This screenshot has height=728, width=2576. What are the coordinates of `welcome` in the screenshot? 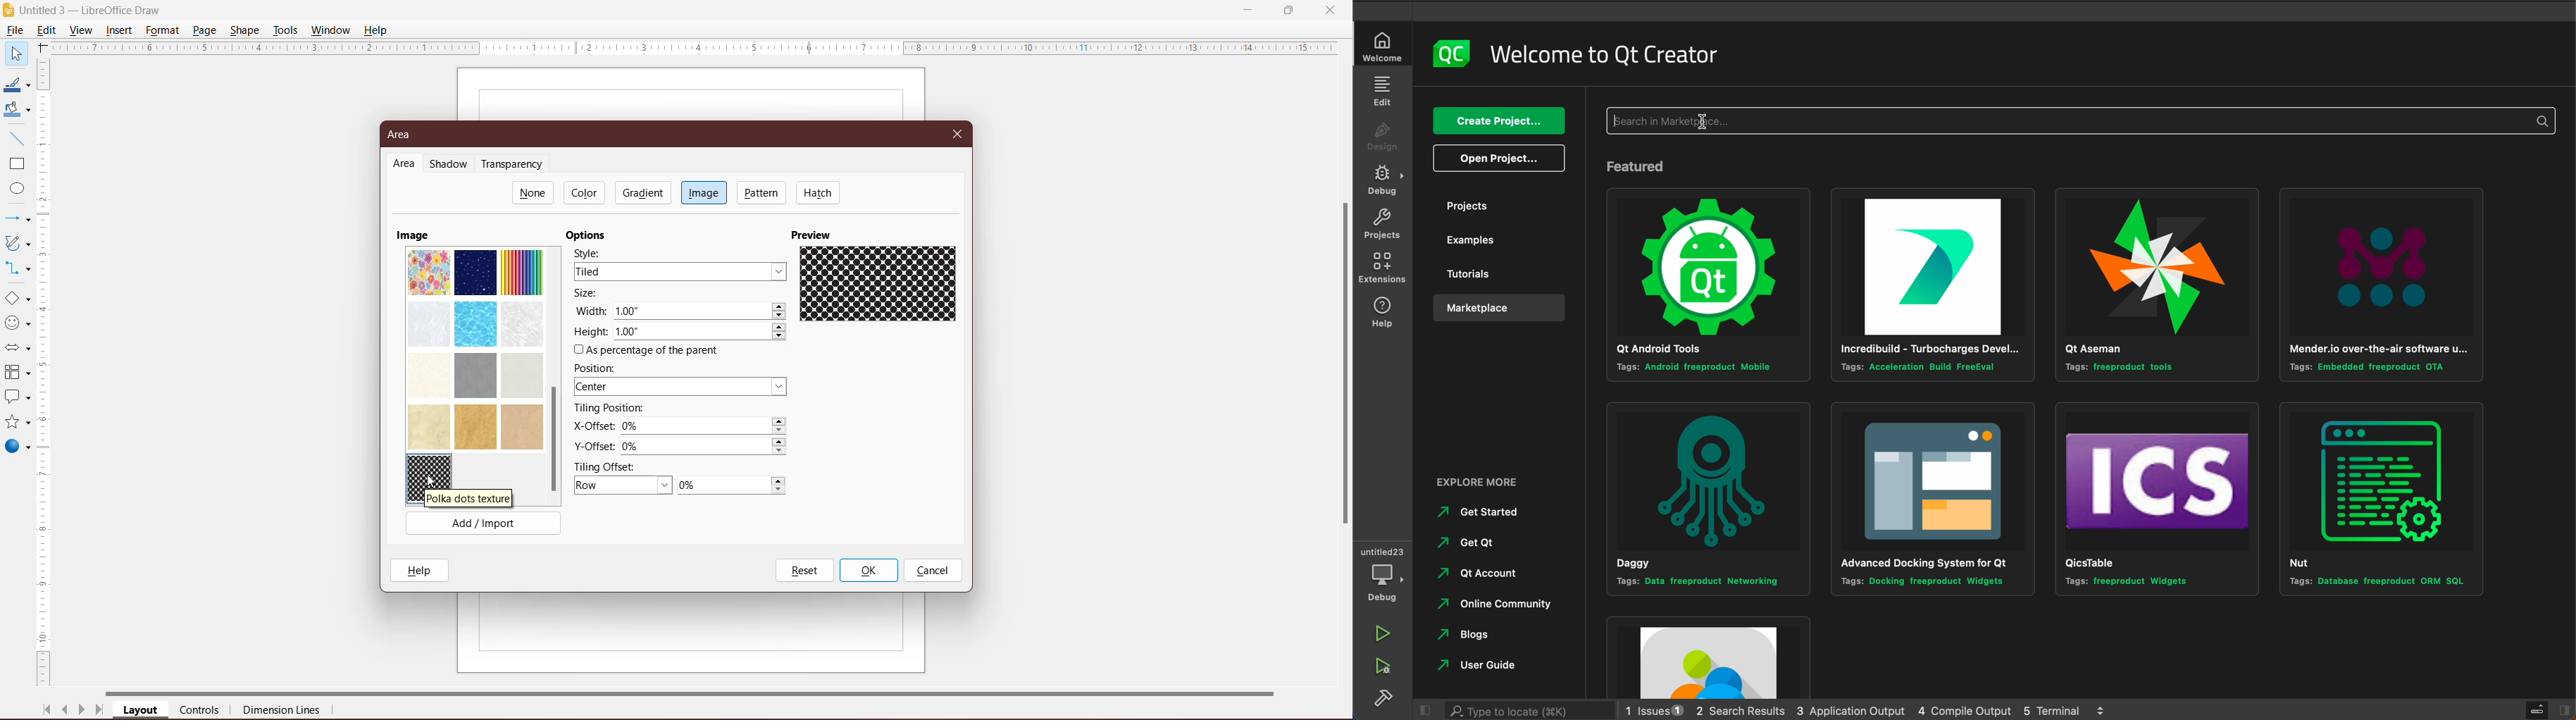 It's located at (1385, 45).